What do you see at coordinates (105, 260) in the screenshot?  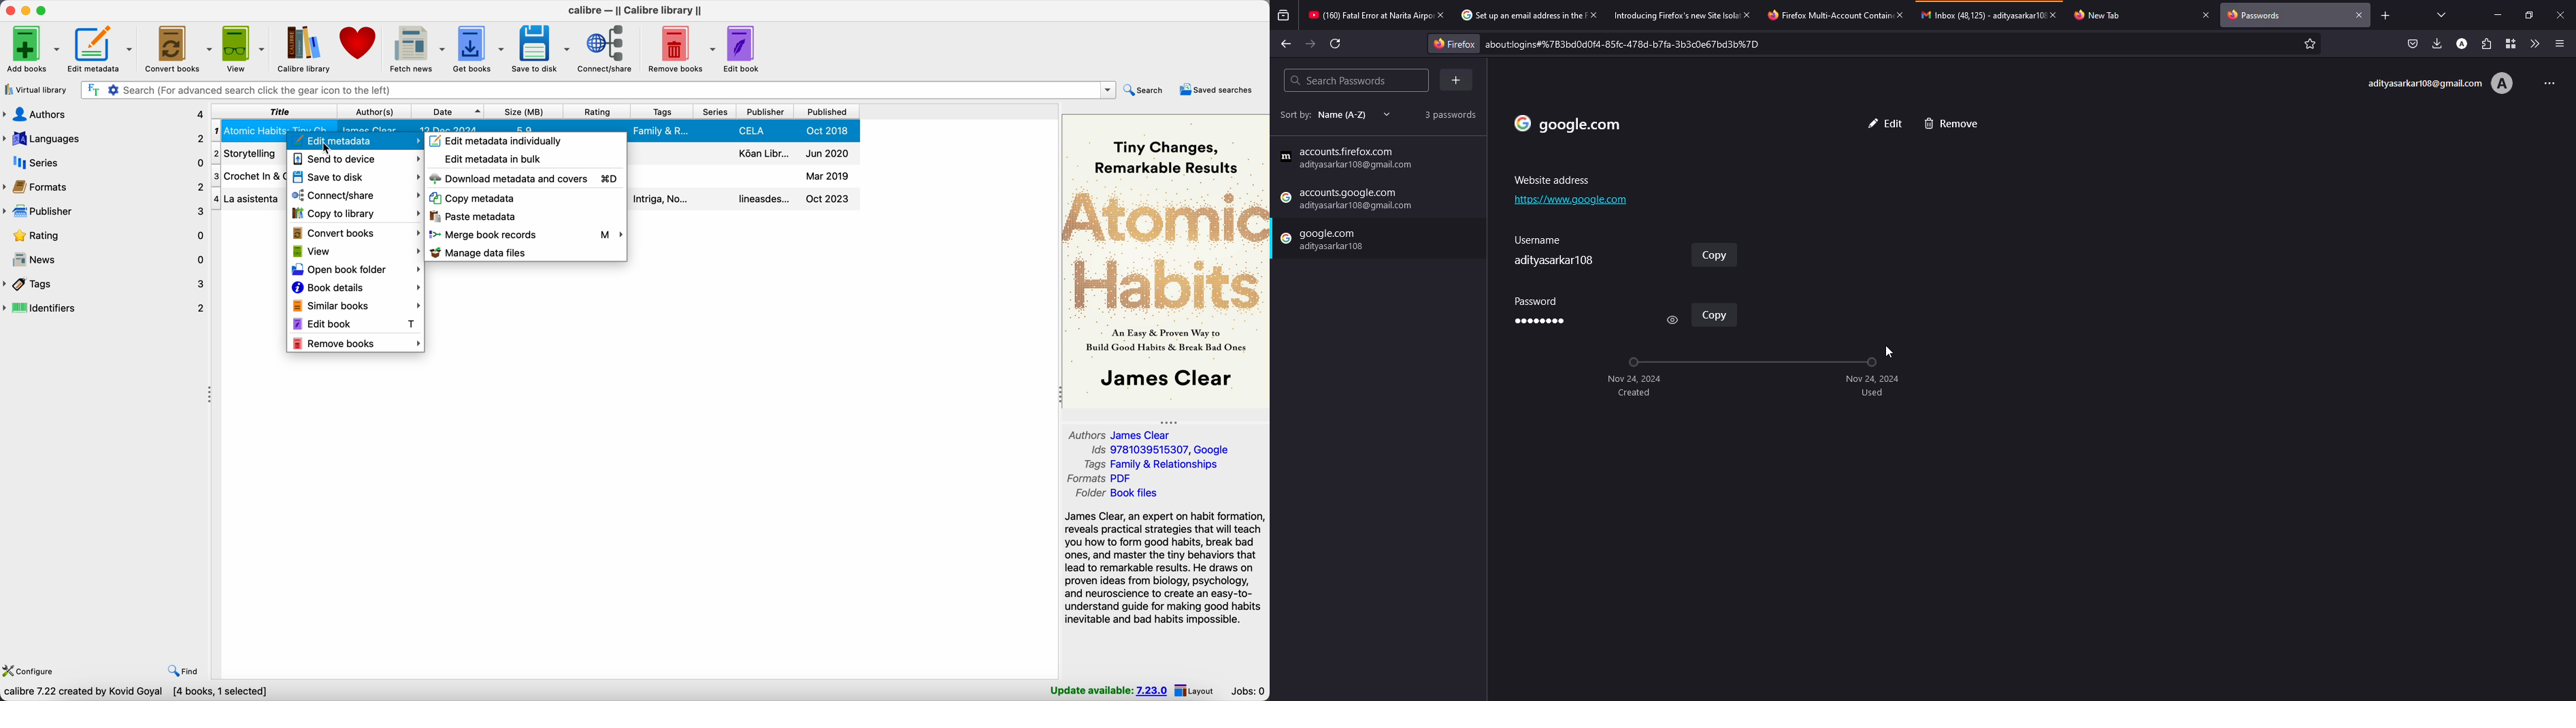 I see `news` at bounding box center [105, 260].